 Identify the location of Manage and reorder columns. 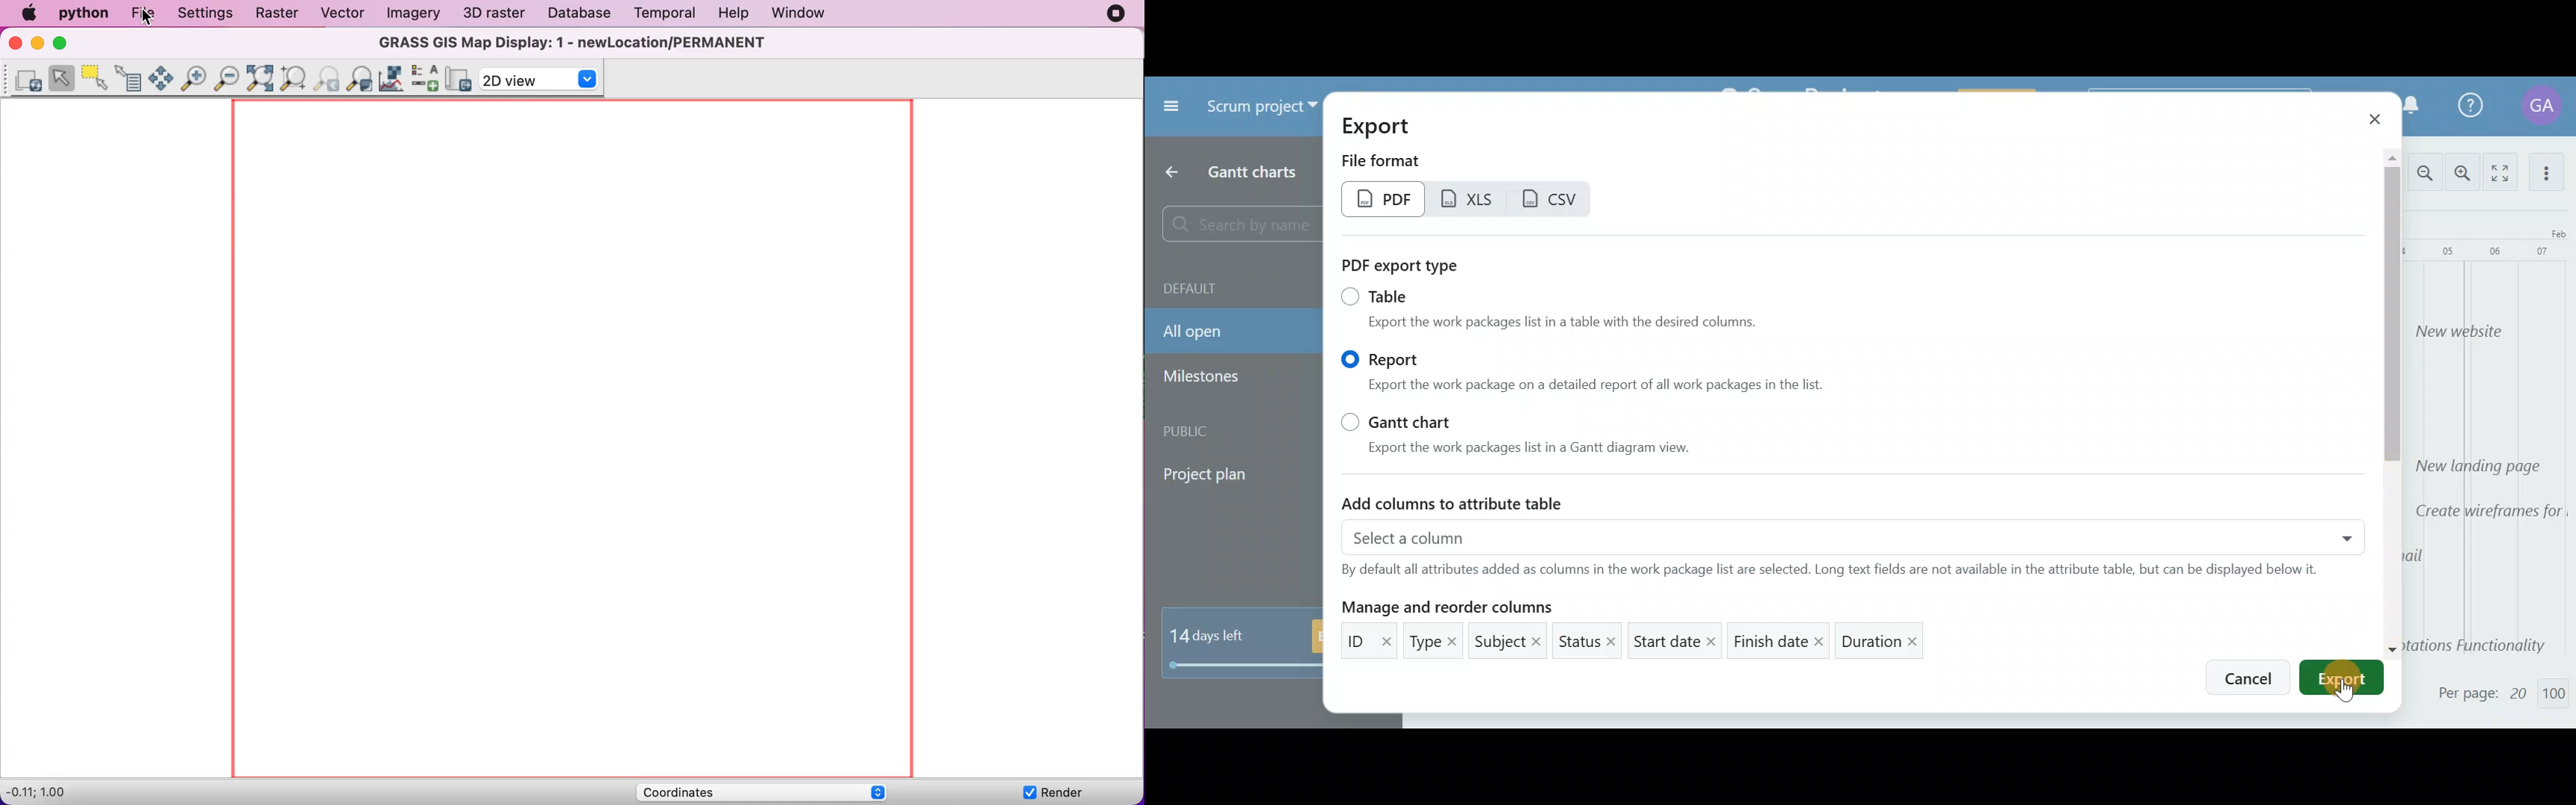
(1466, 607).